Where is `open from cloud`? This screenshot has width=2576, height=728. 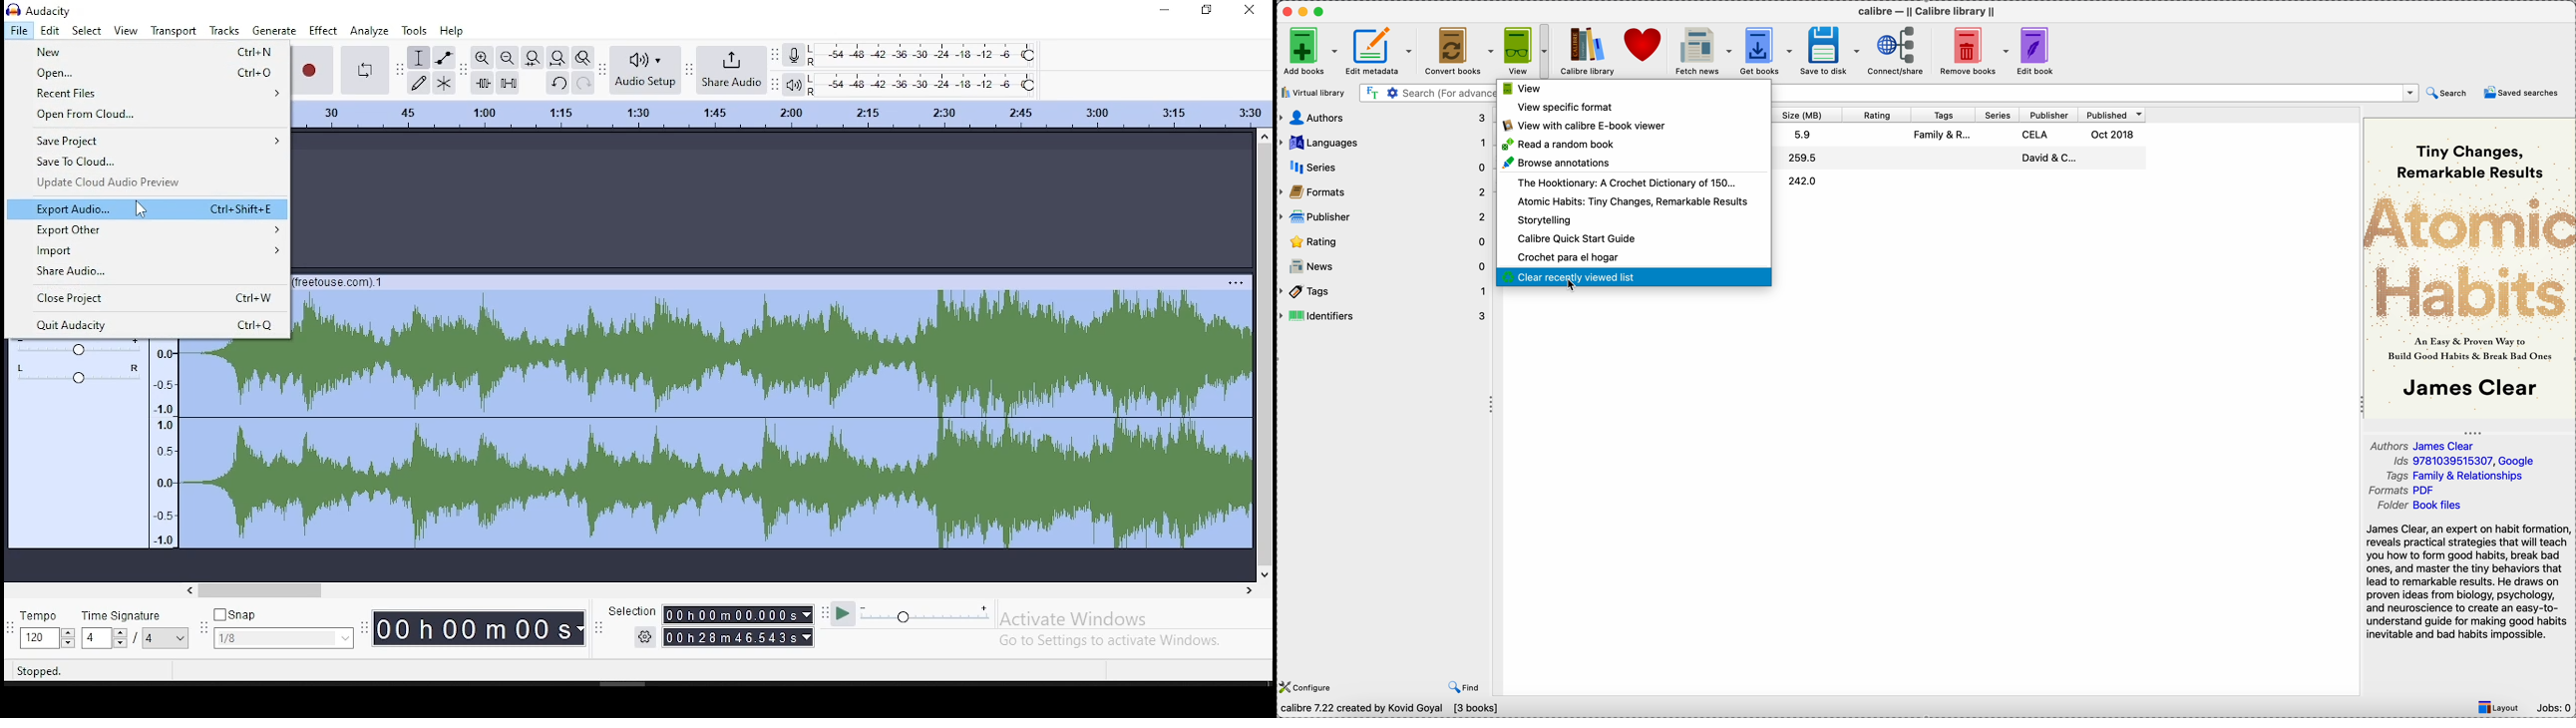 open from cloud is located at coordinates (153, 115).